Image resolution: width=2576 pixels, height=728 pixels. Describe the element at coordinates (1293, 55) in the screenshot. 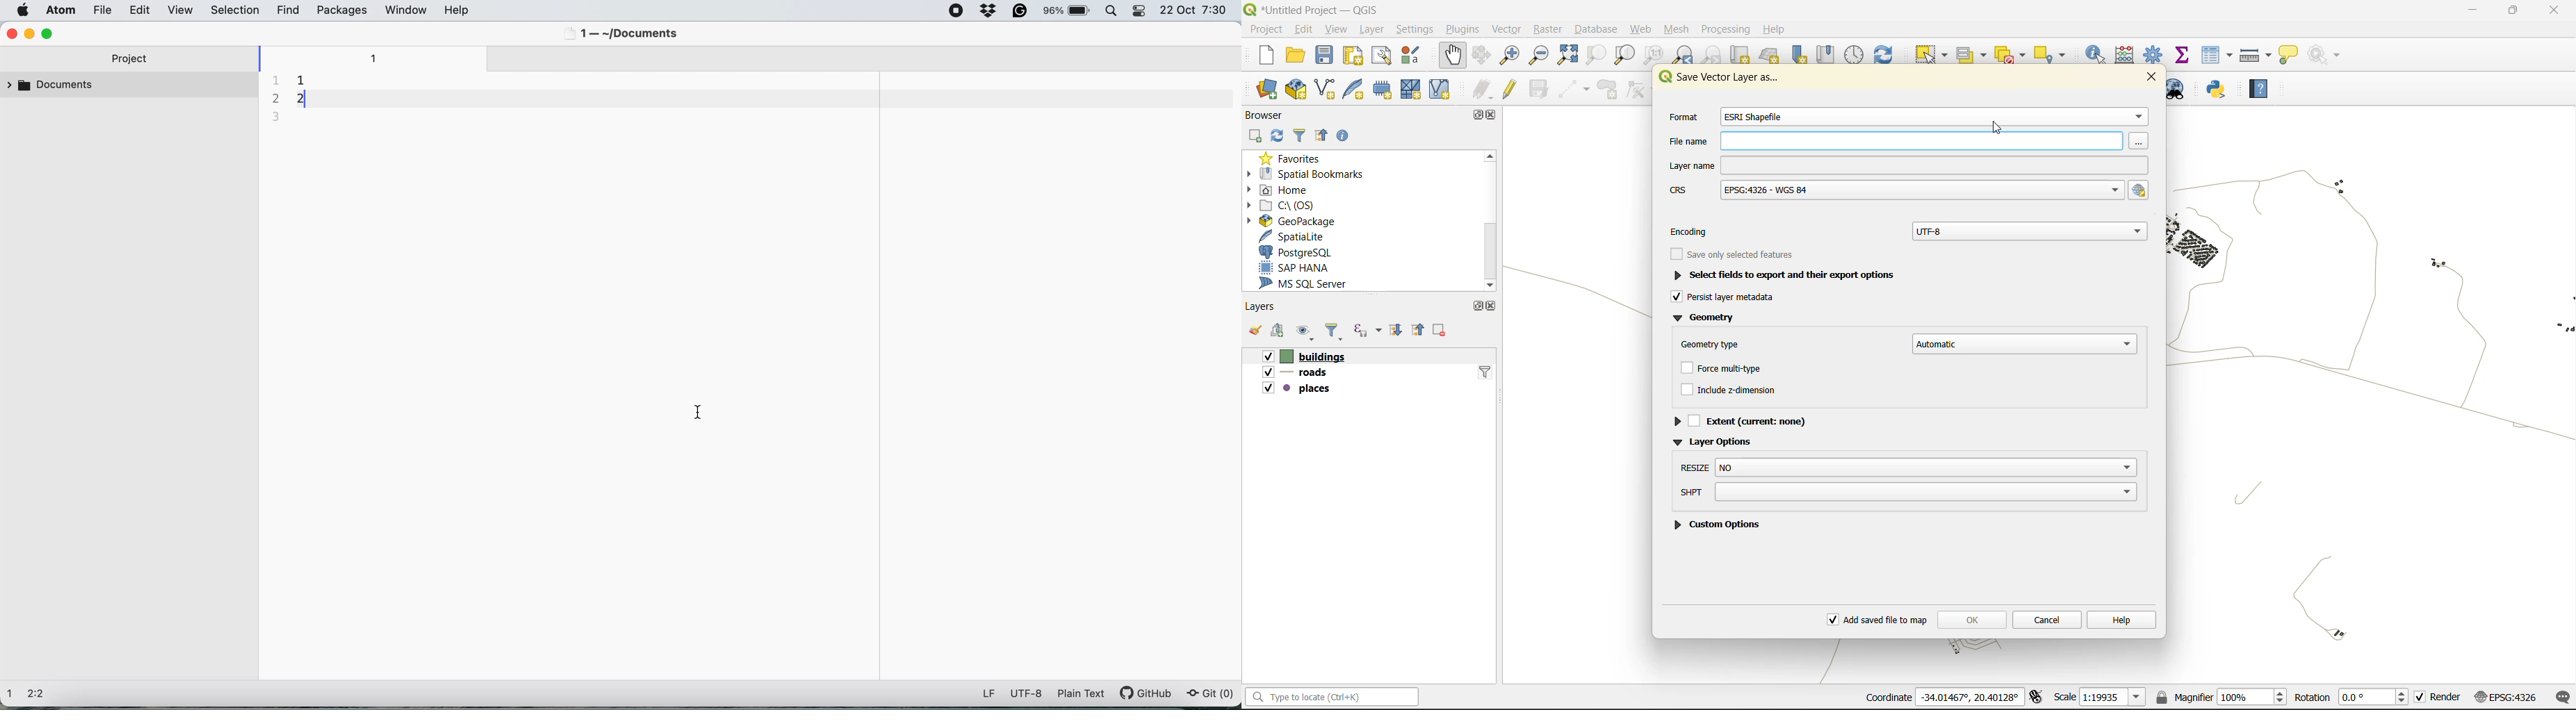

I see `open` at that location.